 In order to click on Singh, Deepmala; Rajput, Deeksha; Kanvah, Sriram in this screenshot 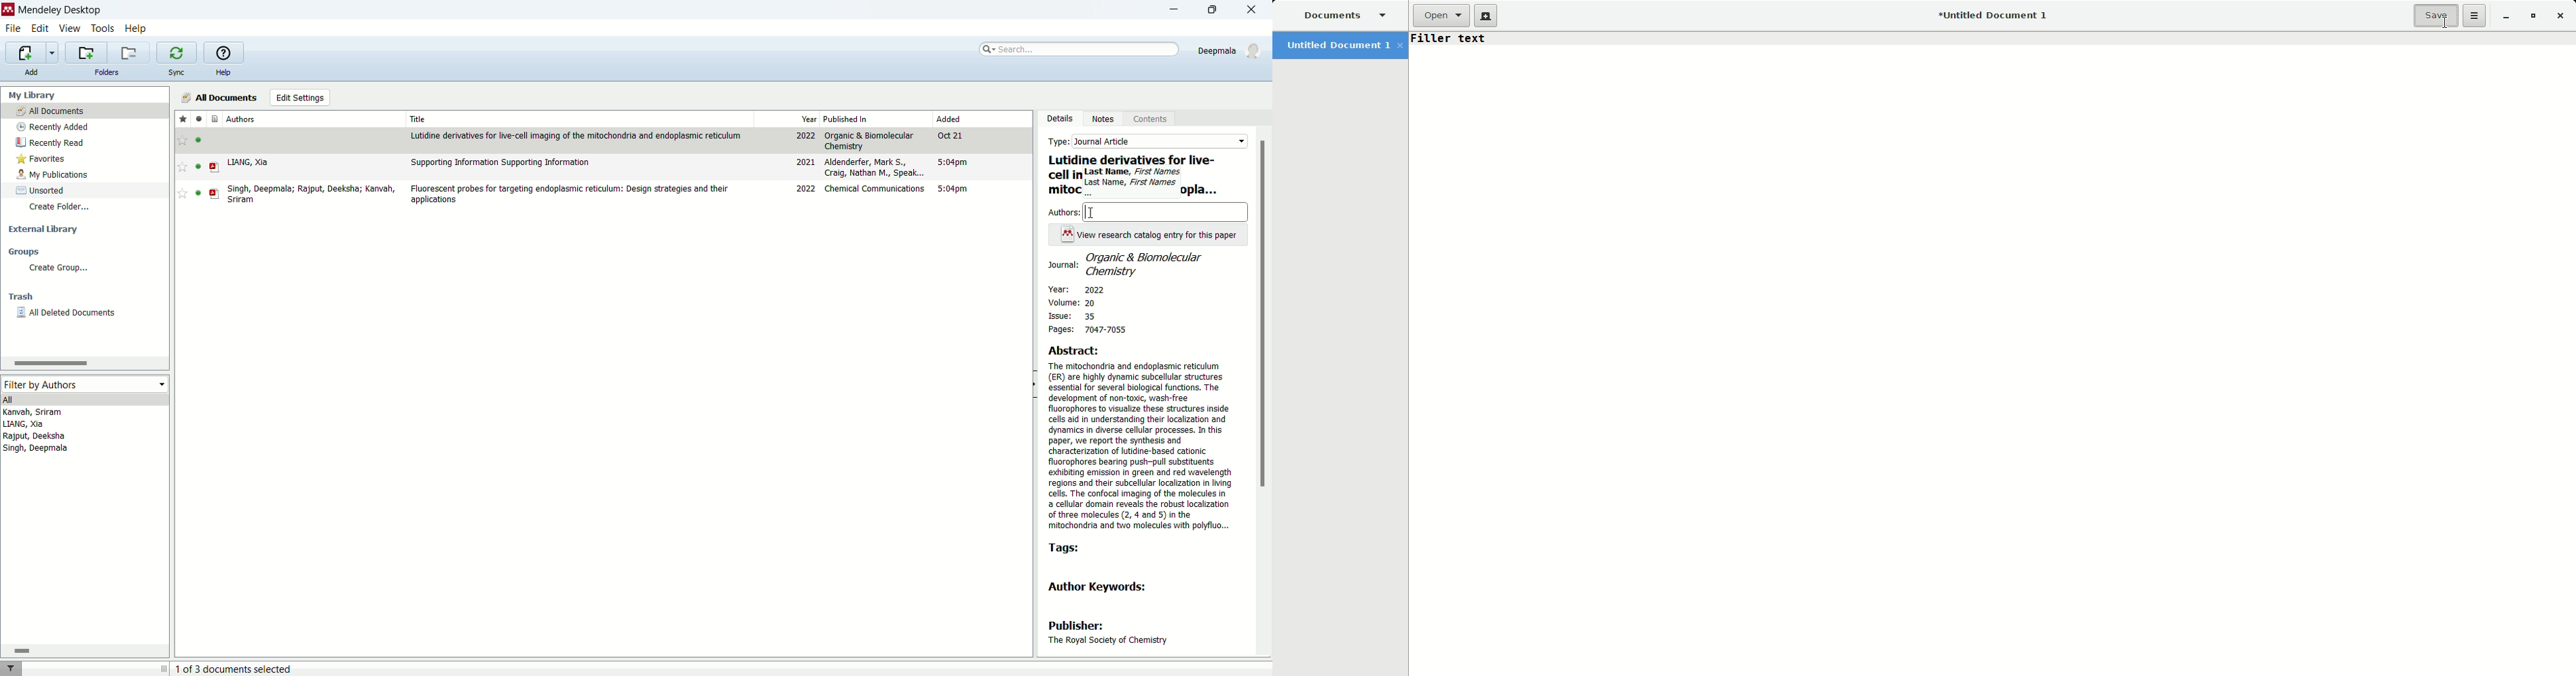, I will do `click(315, 194)`.